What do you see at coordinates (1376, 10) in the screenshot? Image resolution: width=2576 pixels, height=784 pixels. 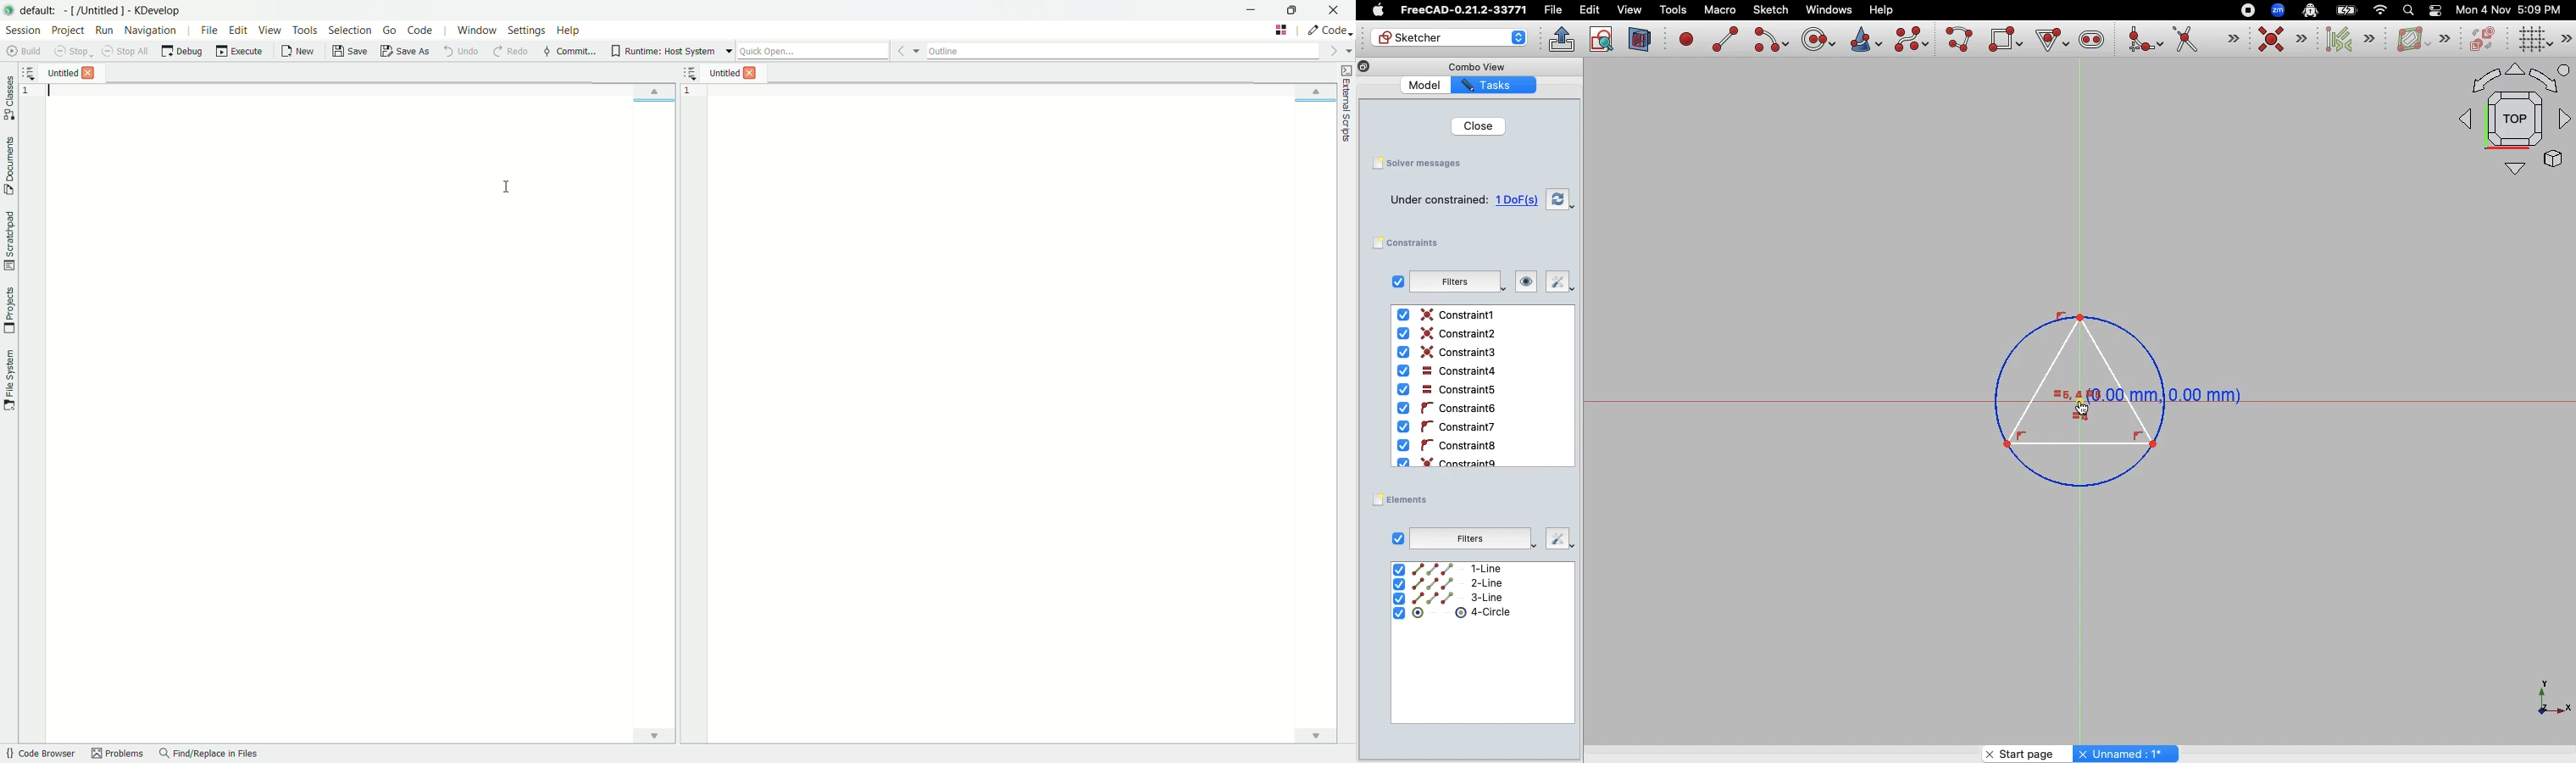 I see `Apple Logo` at bounding box center [1376, 10].